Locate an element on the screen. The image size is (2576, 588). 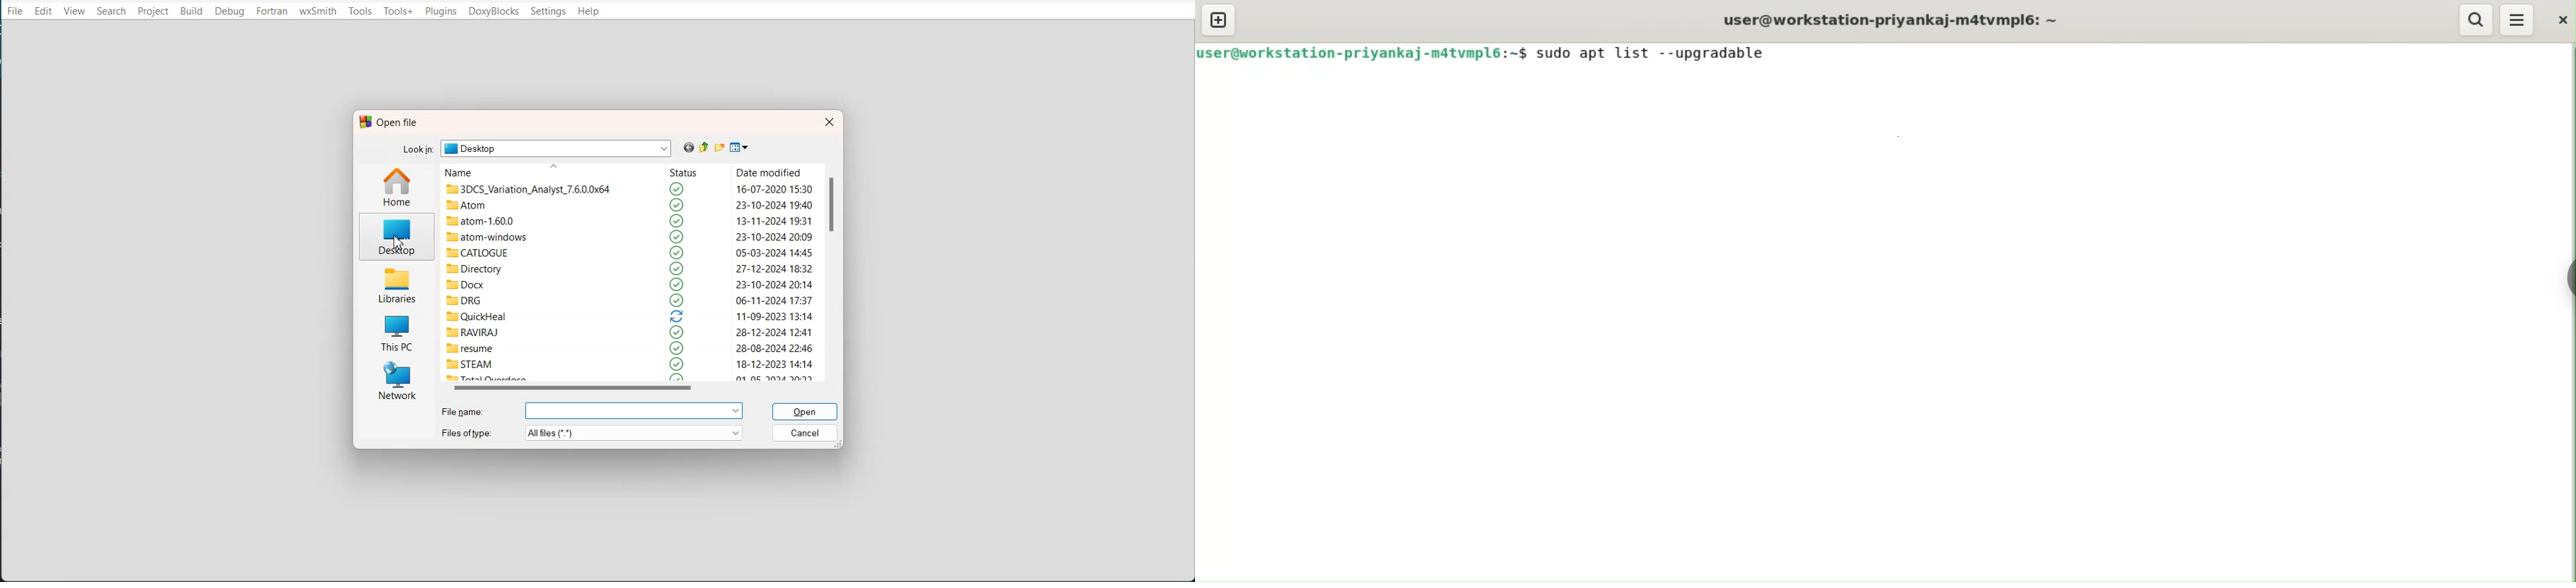
close is located at coordinates (2558, 18).